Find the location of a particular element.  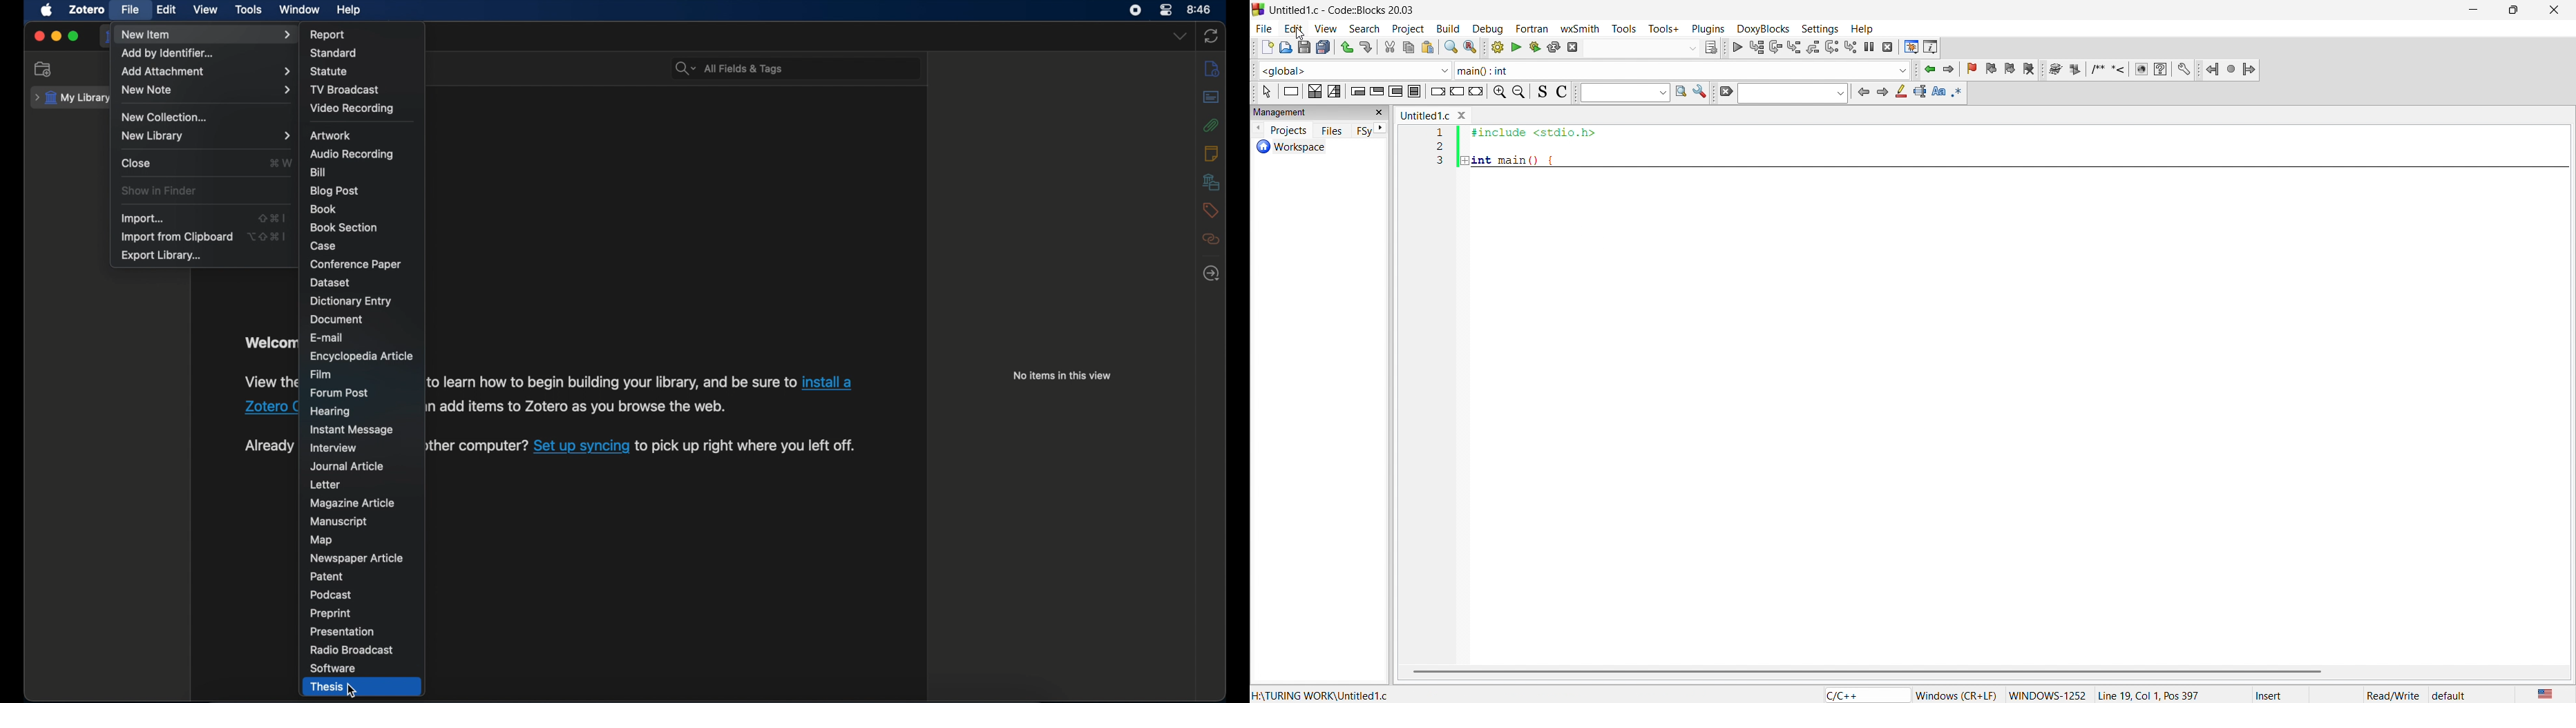

language is located at coordinates (2542, 693).